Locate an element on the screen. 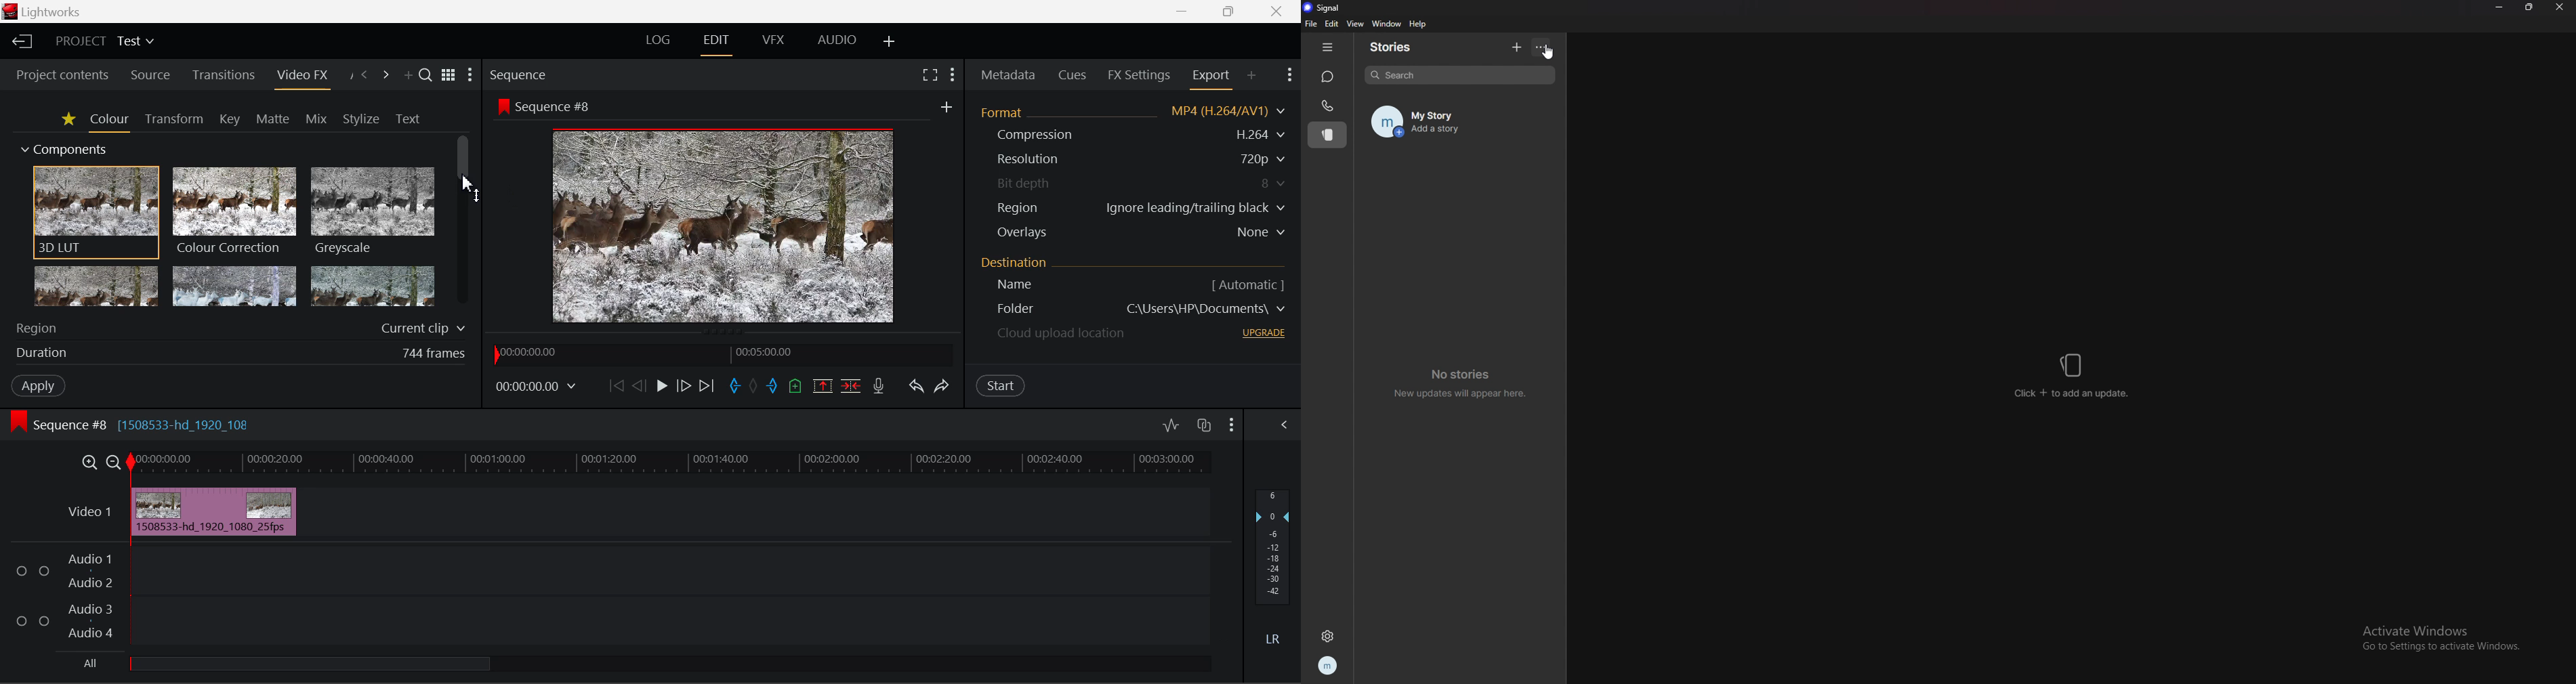 The height and width of the screenshot is (700, 2576). Format is located at coordinates (1005, 111).